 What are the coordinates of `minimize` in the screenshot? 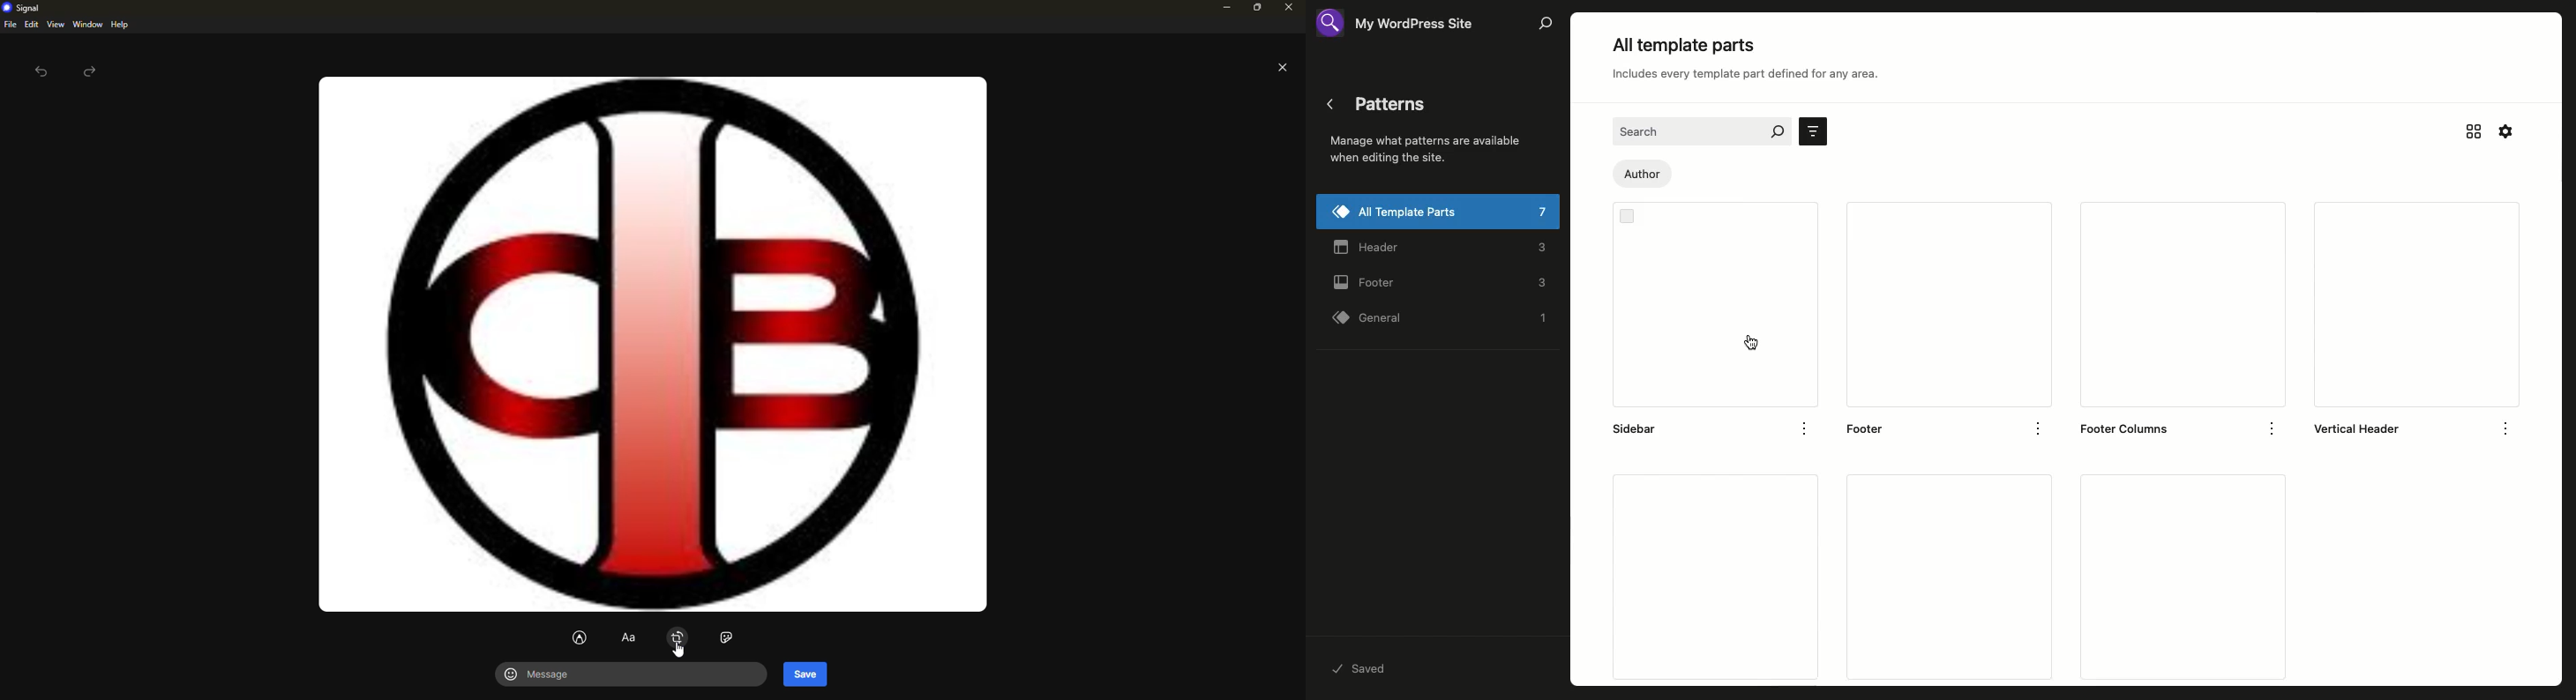 It's located at (1221, 7).